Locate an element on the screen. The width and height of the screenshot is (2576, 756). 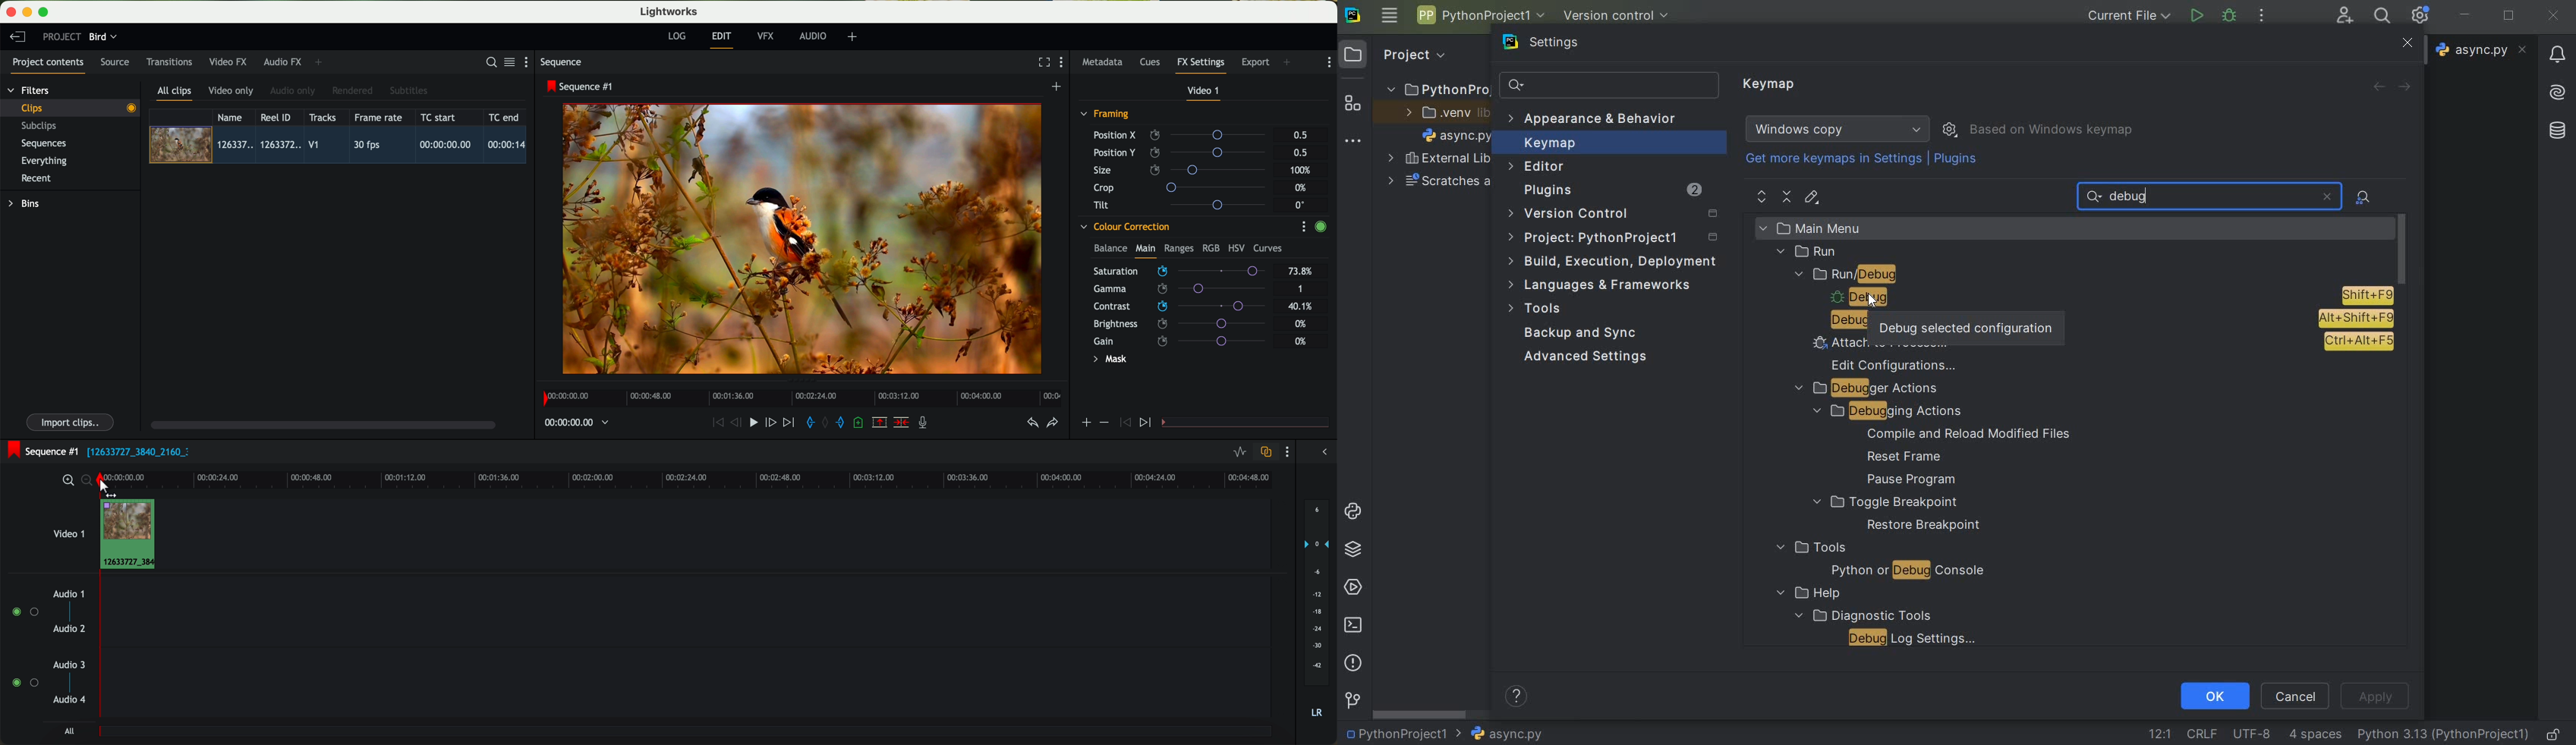
record a voice-over is located at coordinates (927, 424).